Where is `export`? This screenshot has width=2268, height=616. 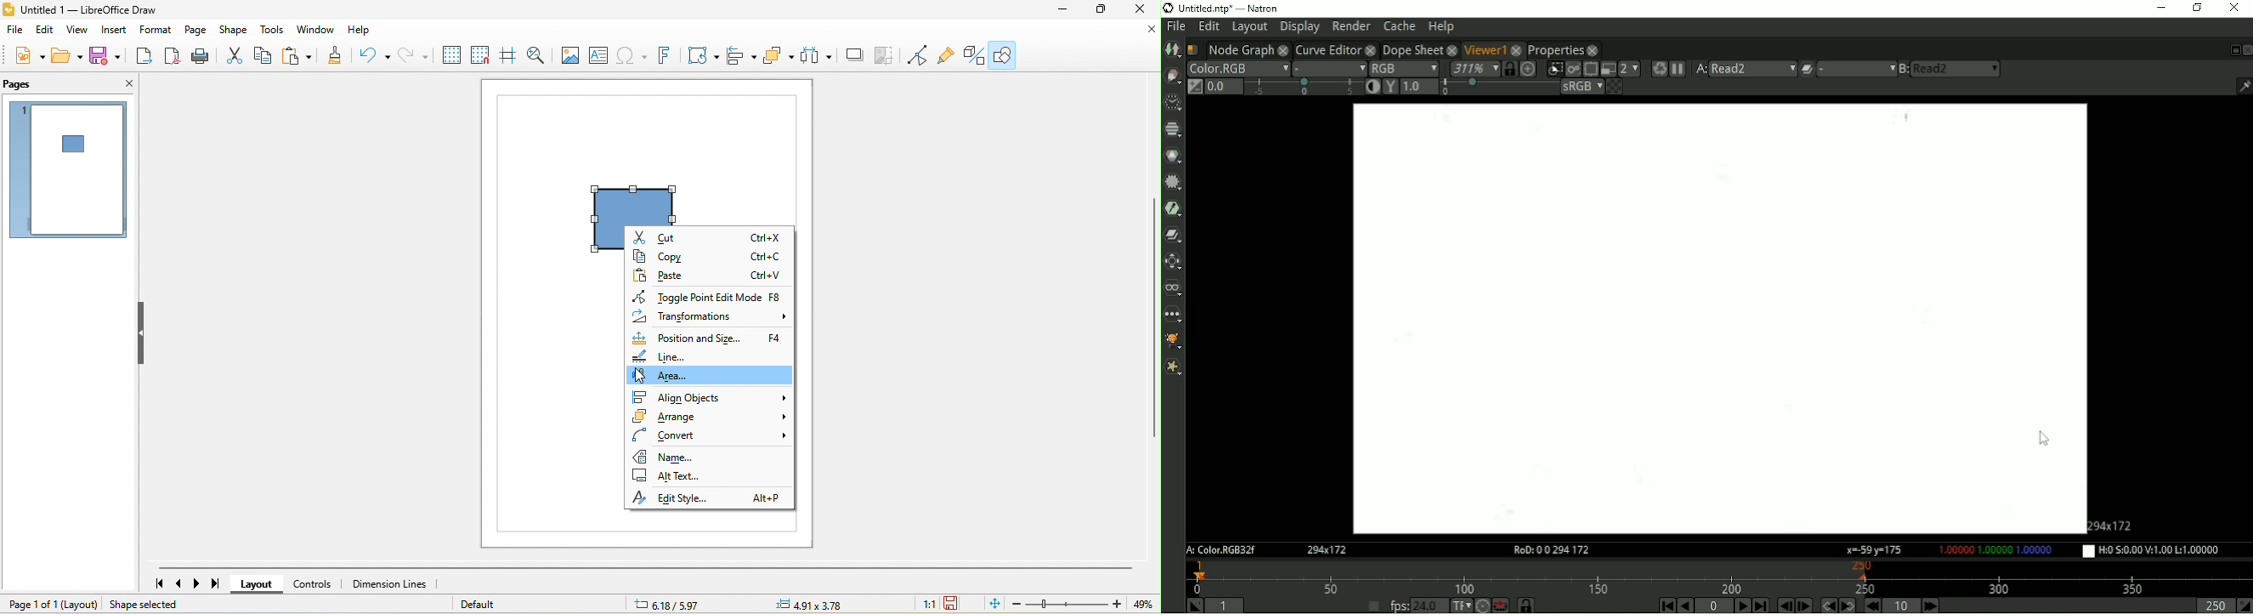
export is located at coordinates (144, 58).